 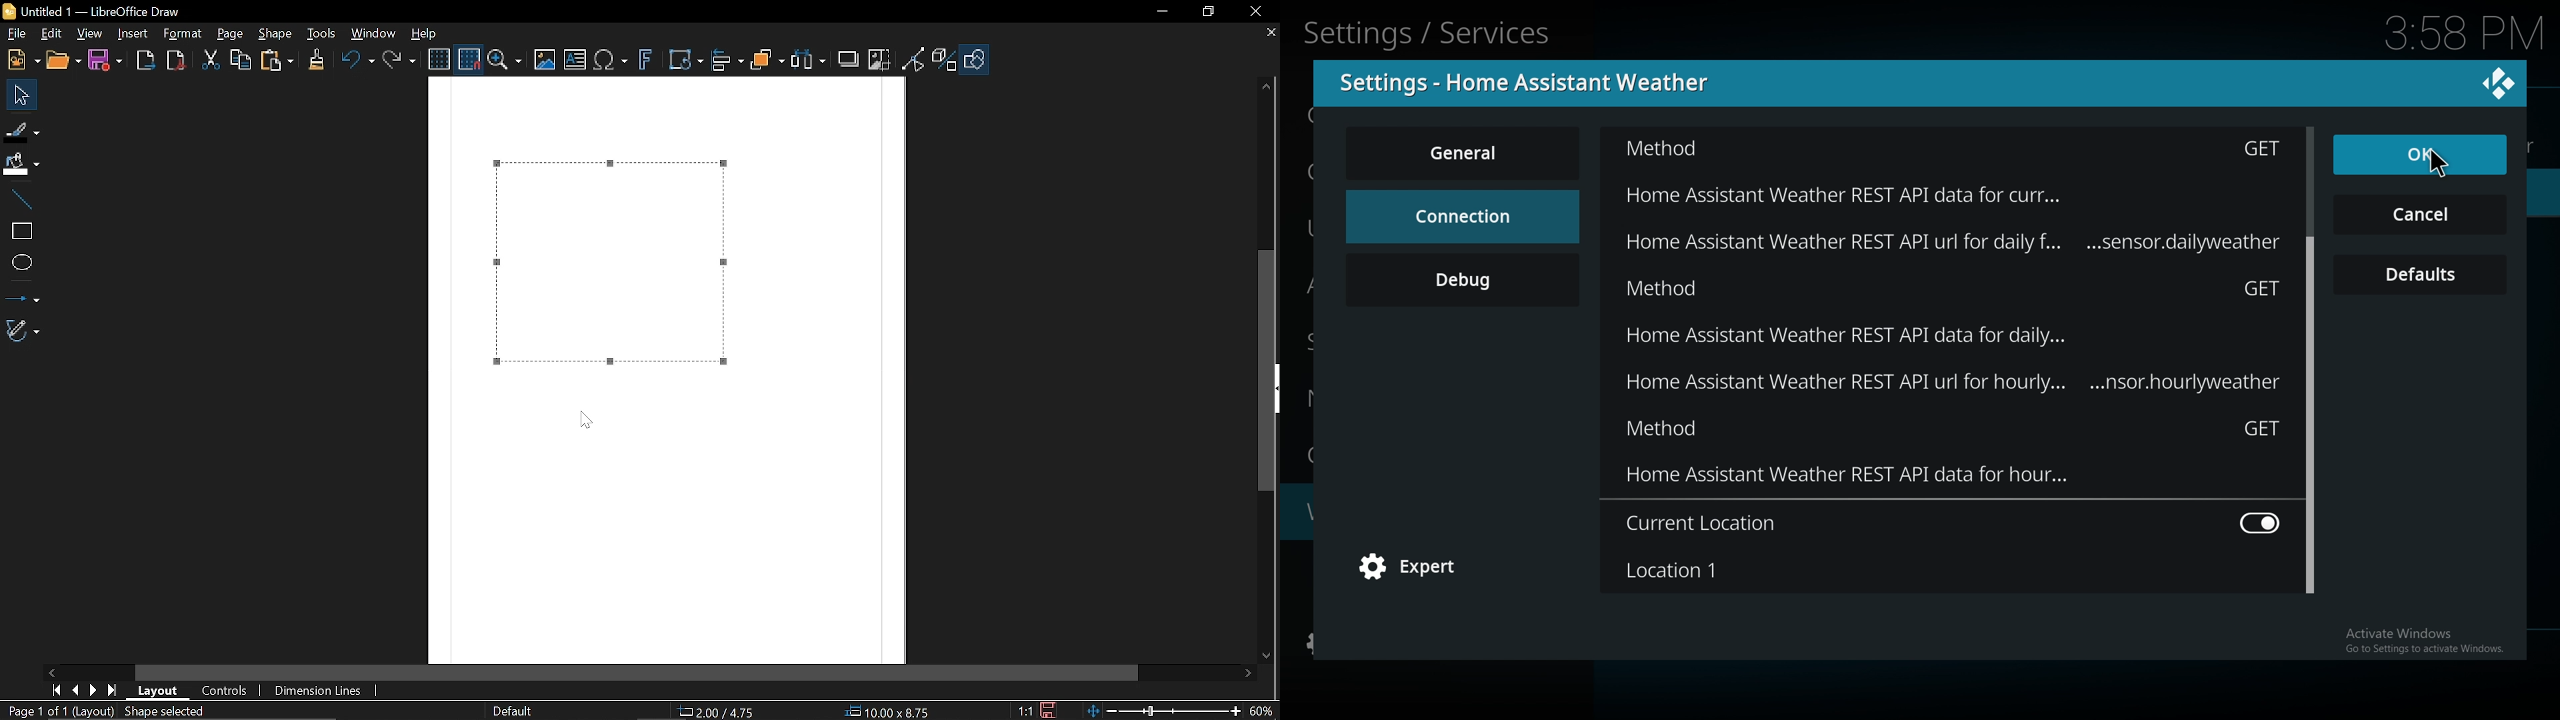 I want to click on Line, so click(x=21, y=201).